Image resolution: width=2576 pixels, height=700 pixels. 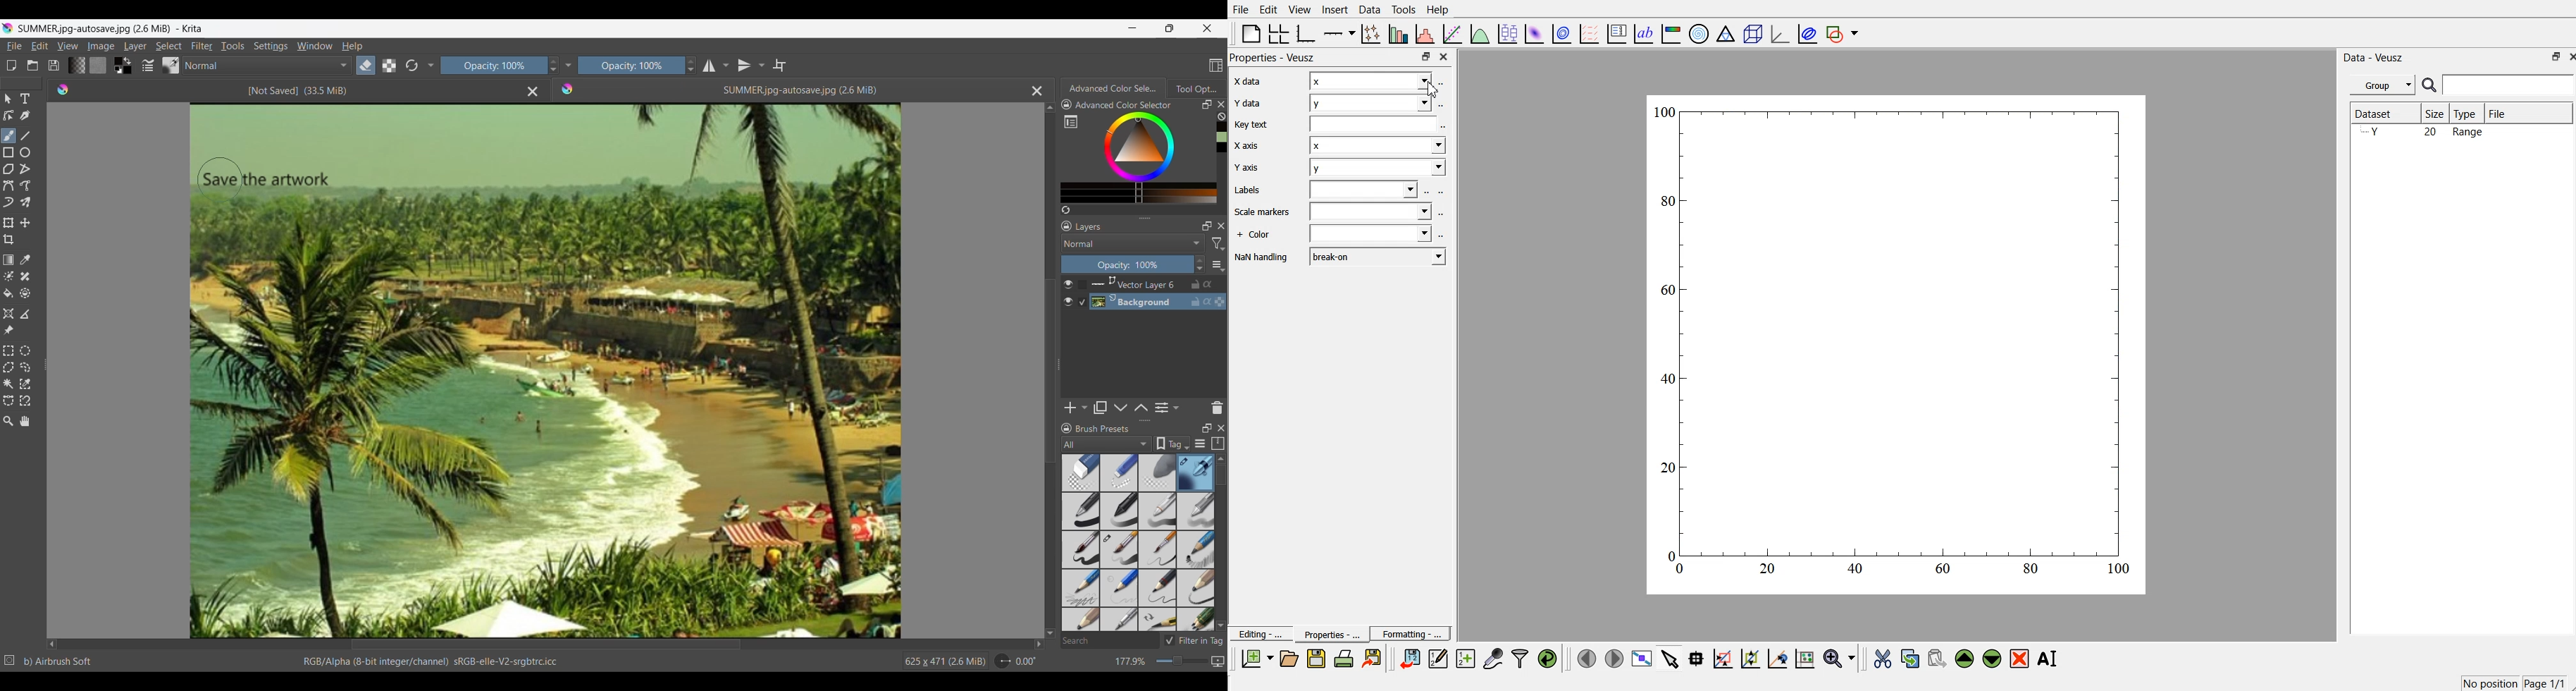 I want to click on plot points with lines, so click(x=1372, y=34).